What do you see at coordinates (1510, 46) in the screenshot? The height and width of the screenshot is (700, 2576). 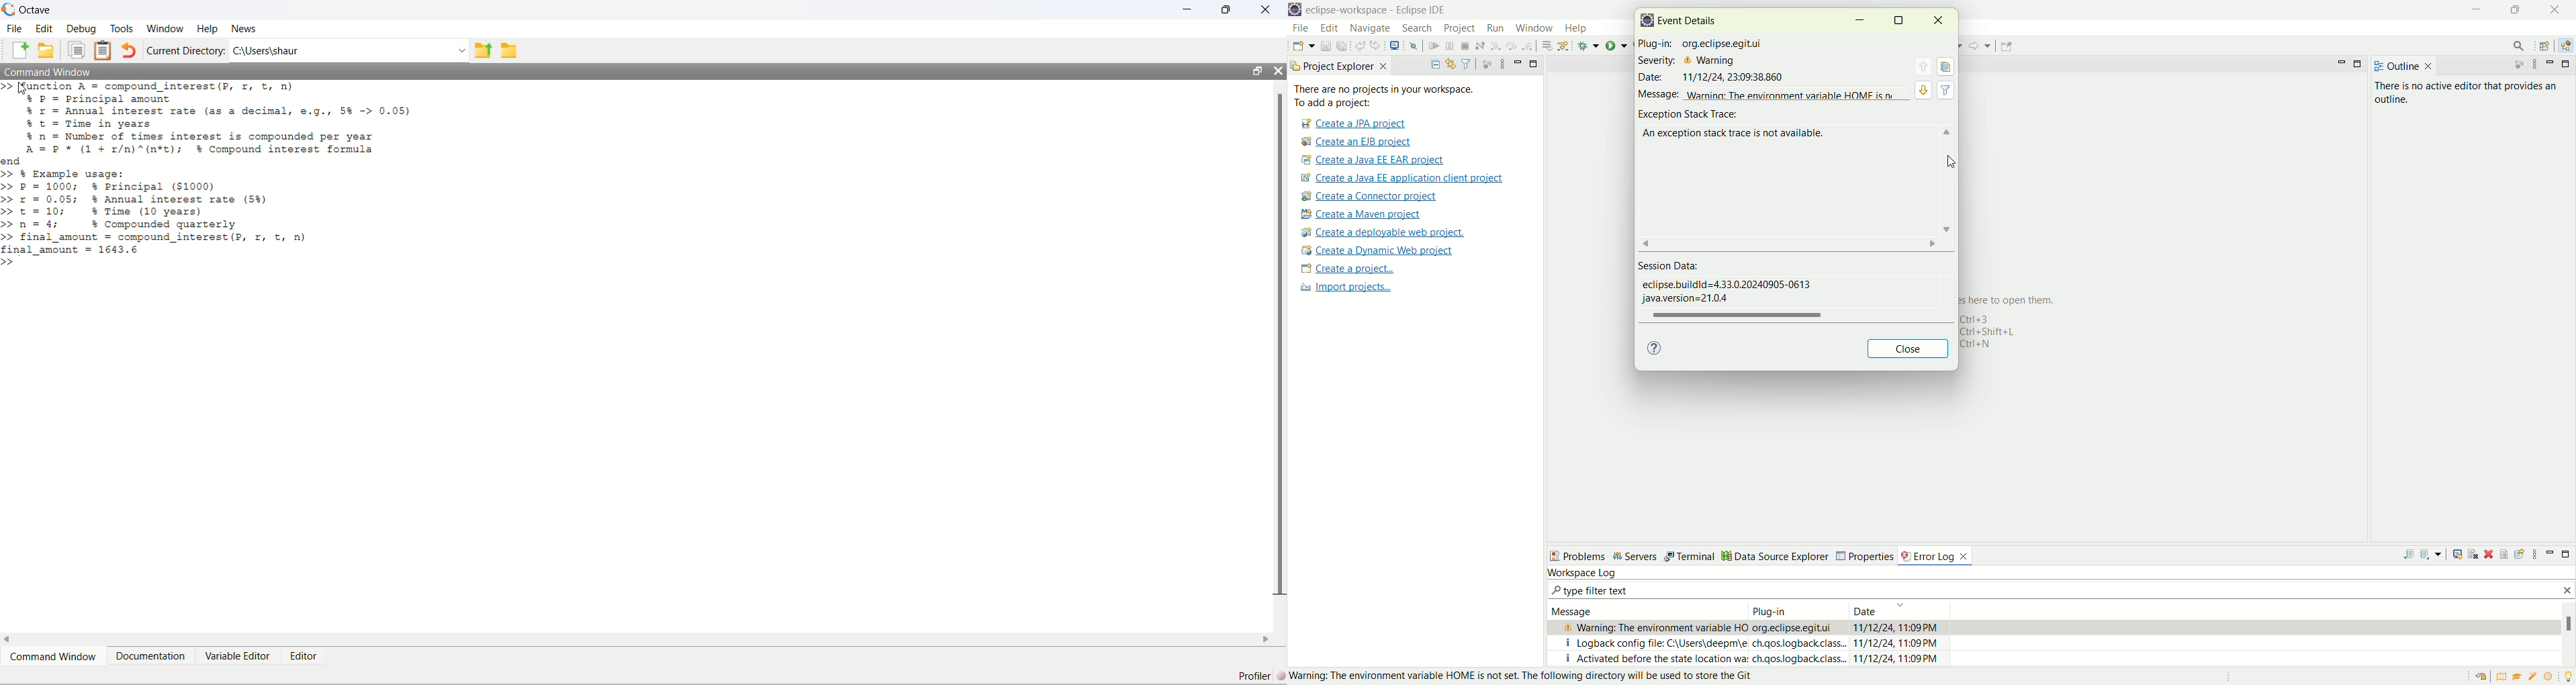 I see `step over` at bounding box center [1510, 46].